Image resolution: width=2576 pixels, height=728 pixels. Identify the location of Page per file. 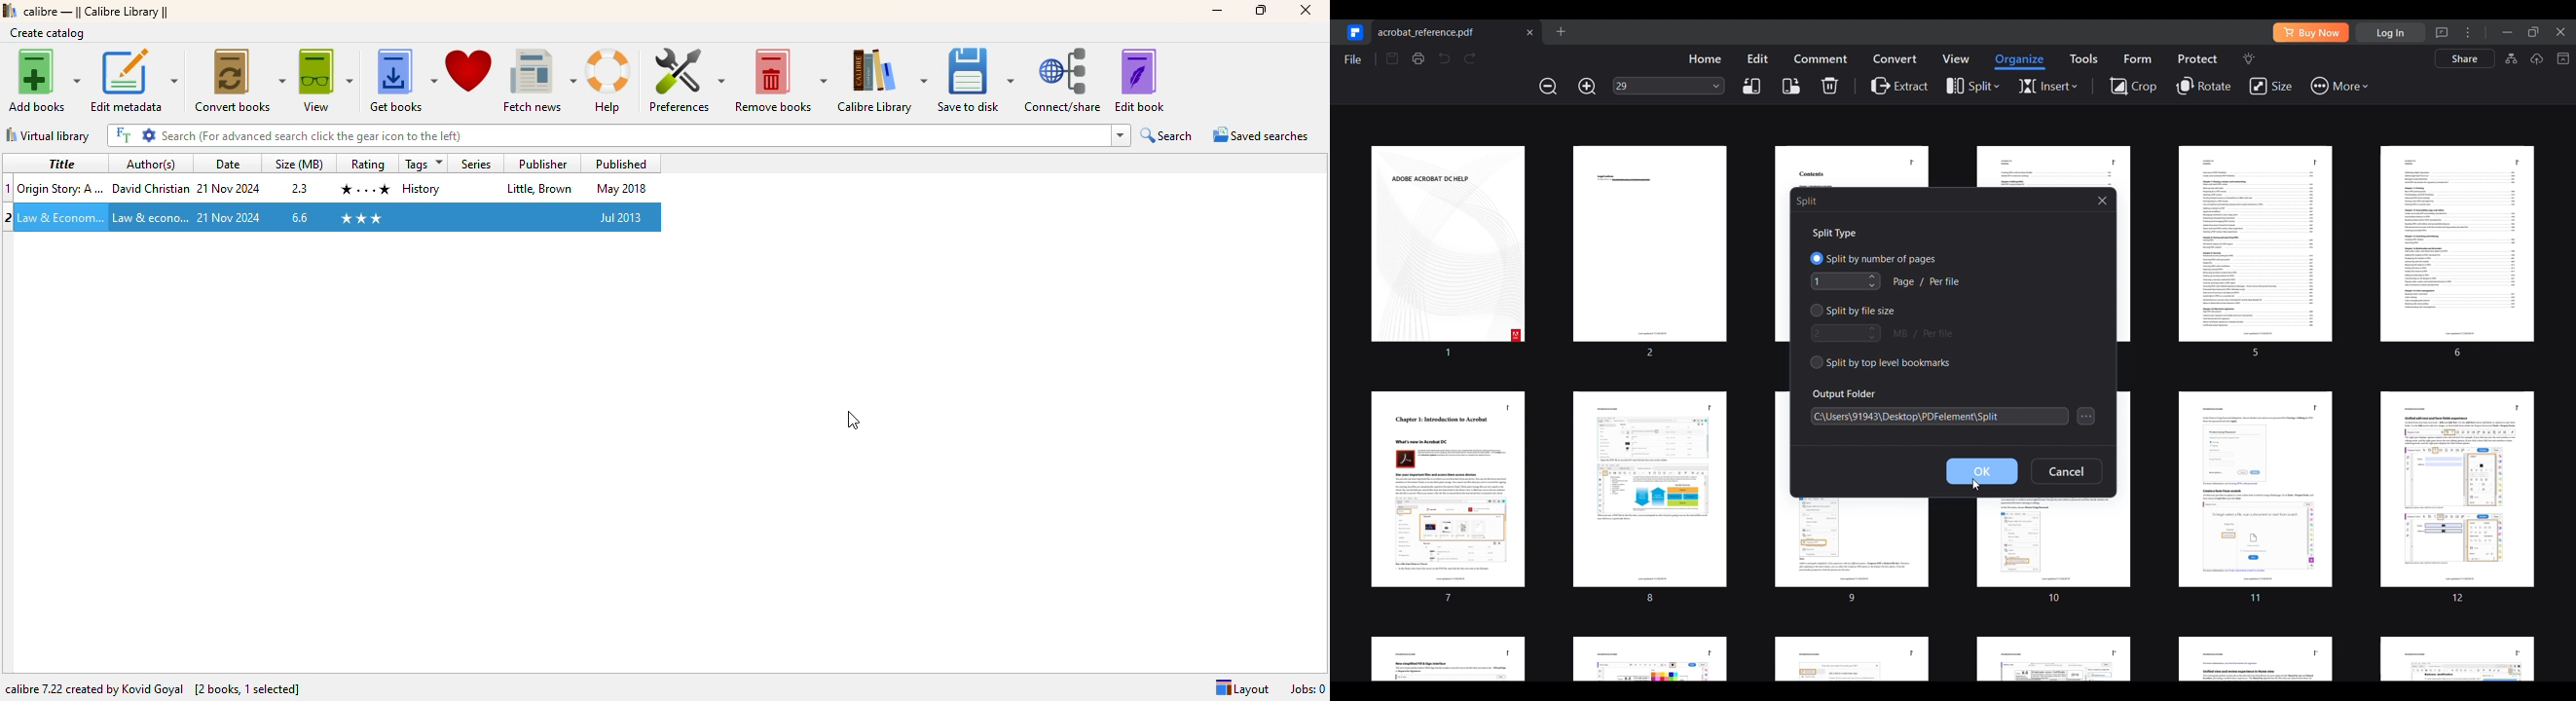
(1928, 282).